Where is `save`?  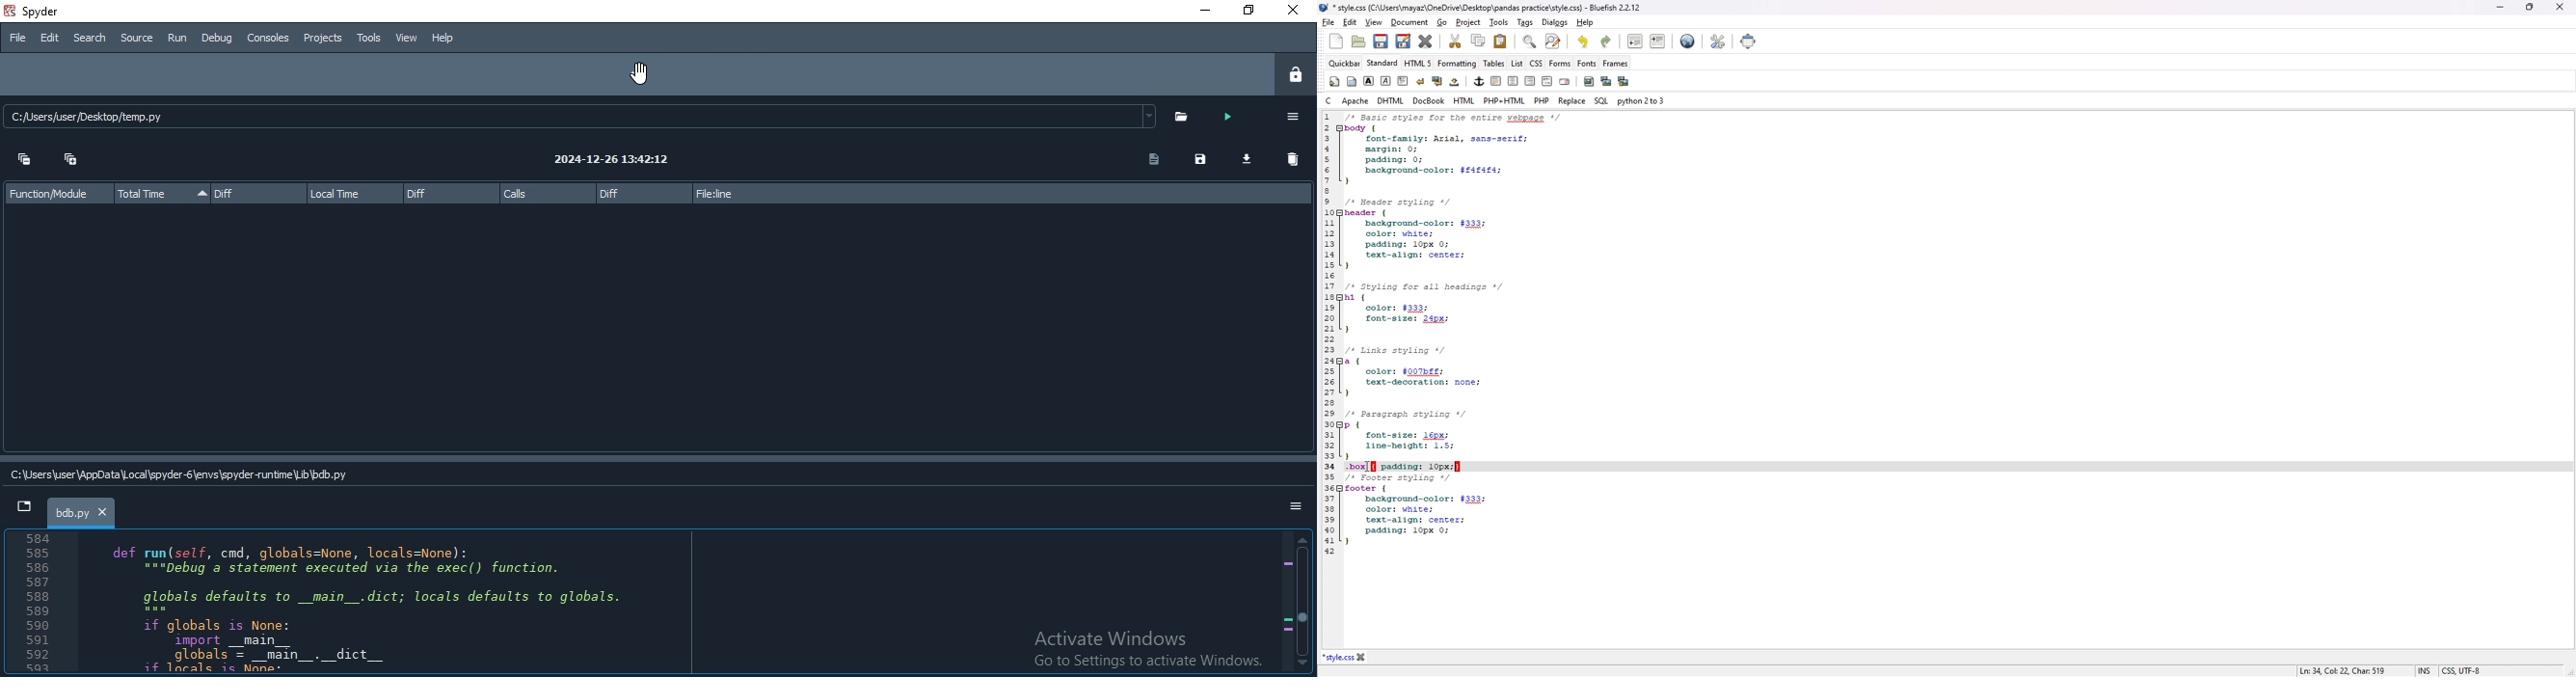 save is located at coordinates (1381, 42).